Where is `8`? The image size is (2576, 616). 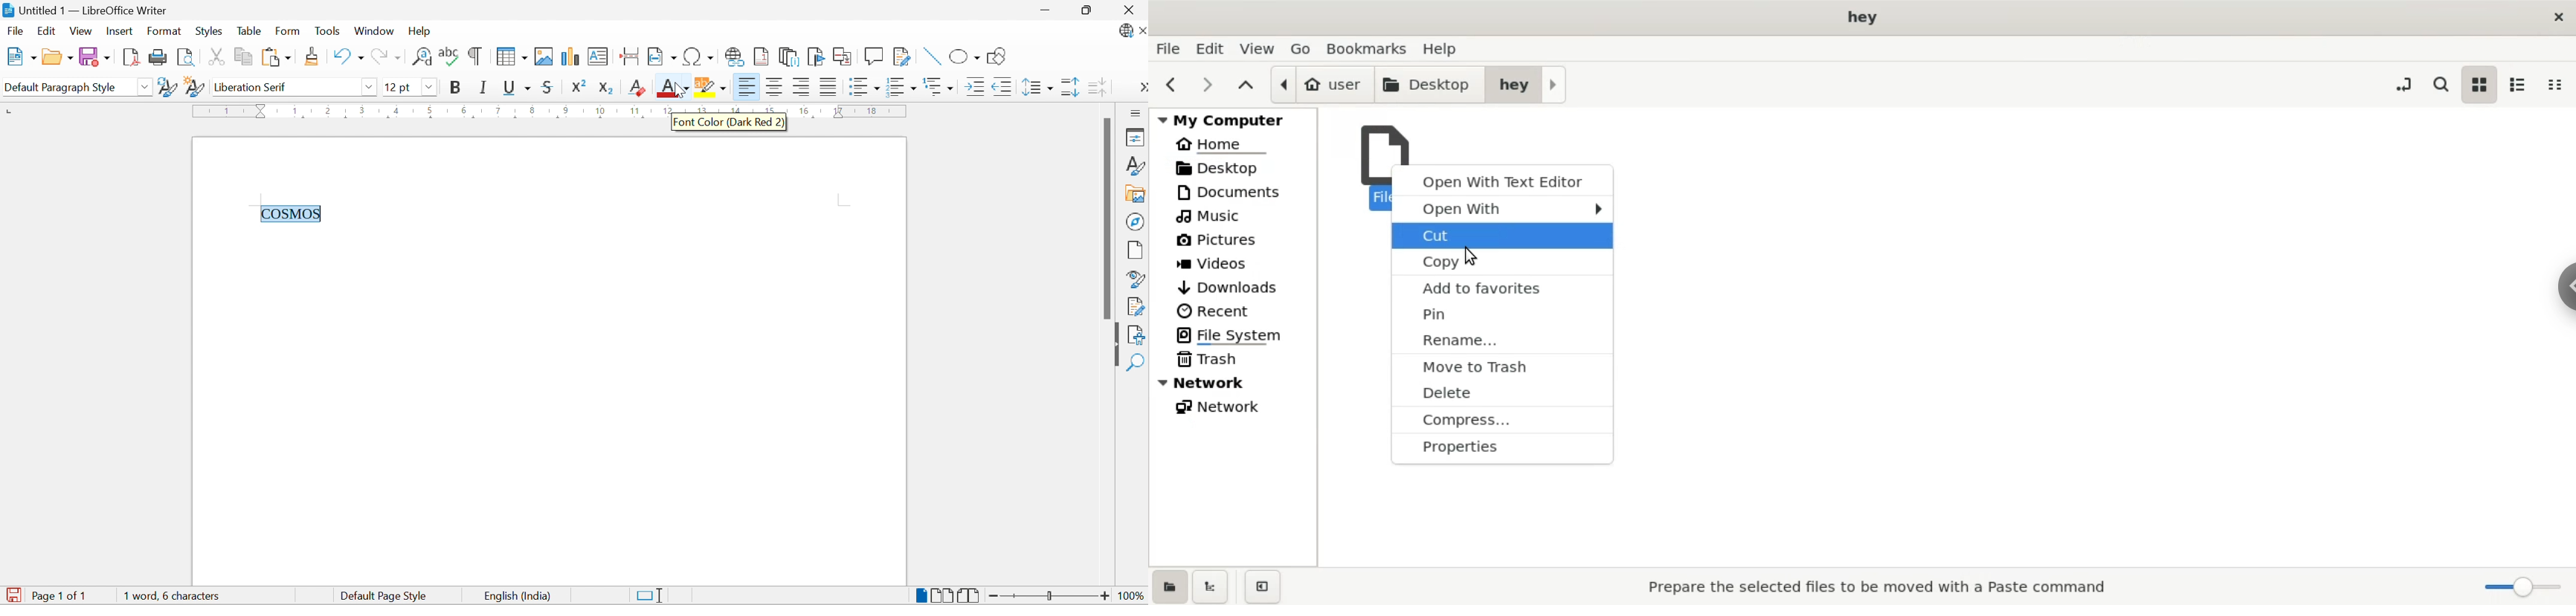 8 is located at coordinates (532, 111).